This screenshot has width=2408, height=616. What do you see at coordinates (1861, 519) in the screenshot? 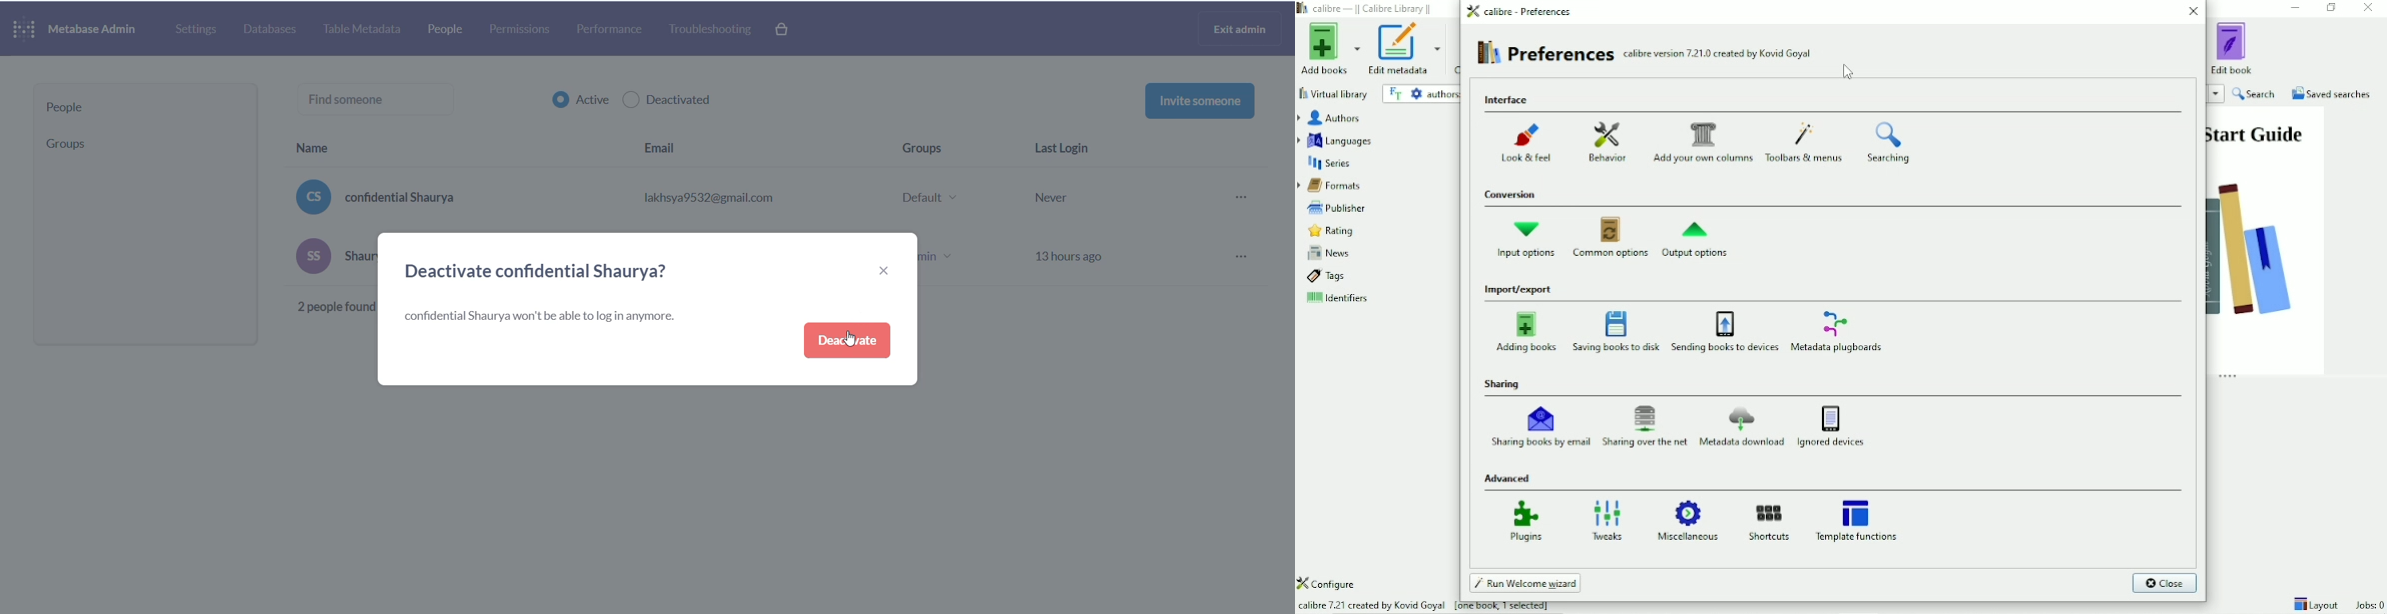
I see `Template functions` at bounding box center [1861, 519].